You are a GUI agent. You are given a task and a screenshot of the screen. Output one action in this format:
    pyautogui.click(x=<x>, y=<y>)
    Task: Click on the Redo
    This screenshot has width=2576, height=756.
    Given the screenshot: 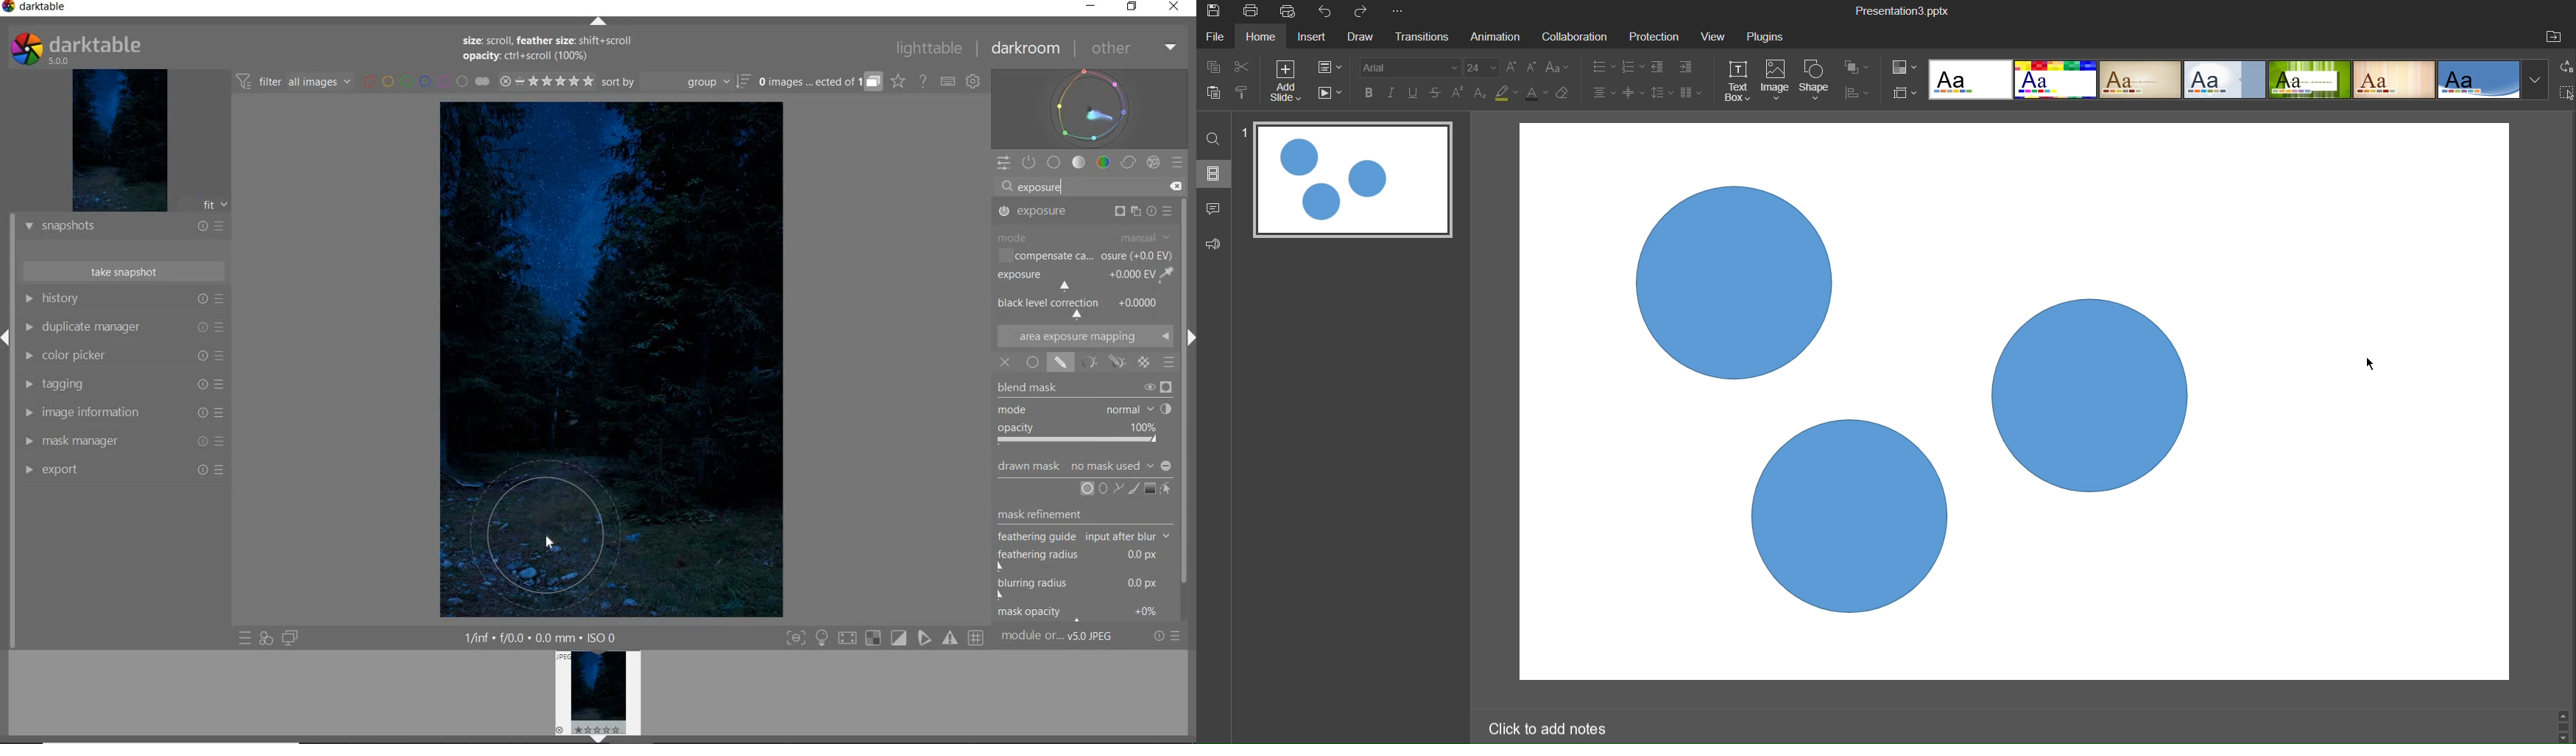 What is the action you would take?
    pyautogui.click(x=1367, y=13)
    